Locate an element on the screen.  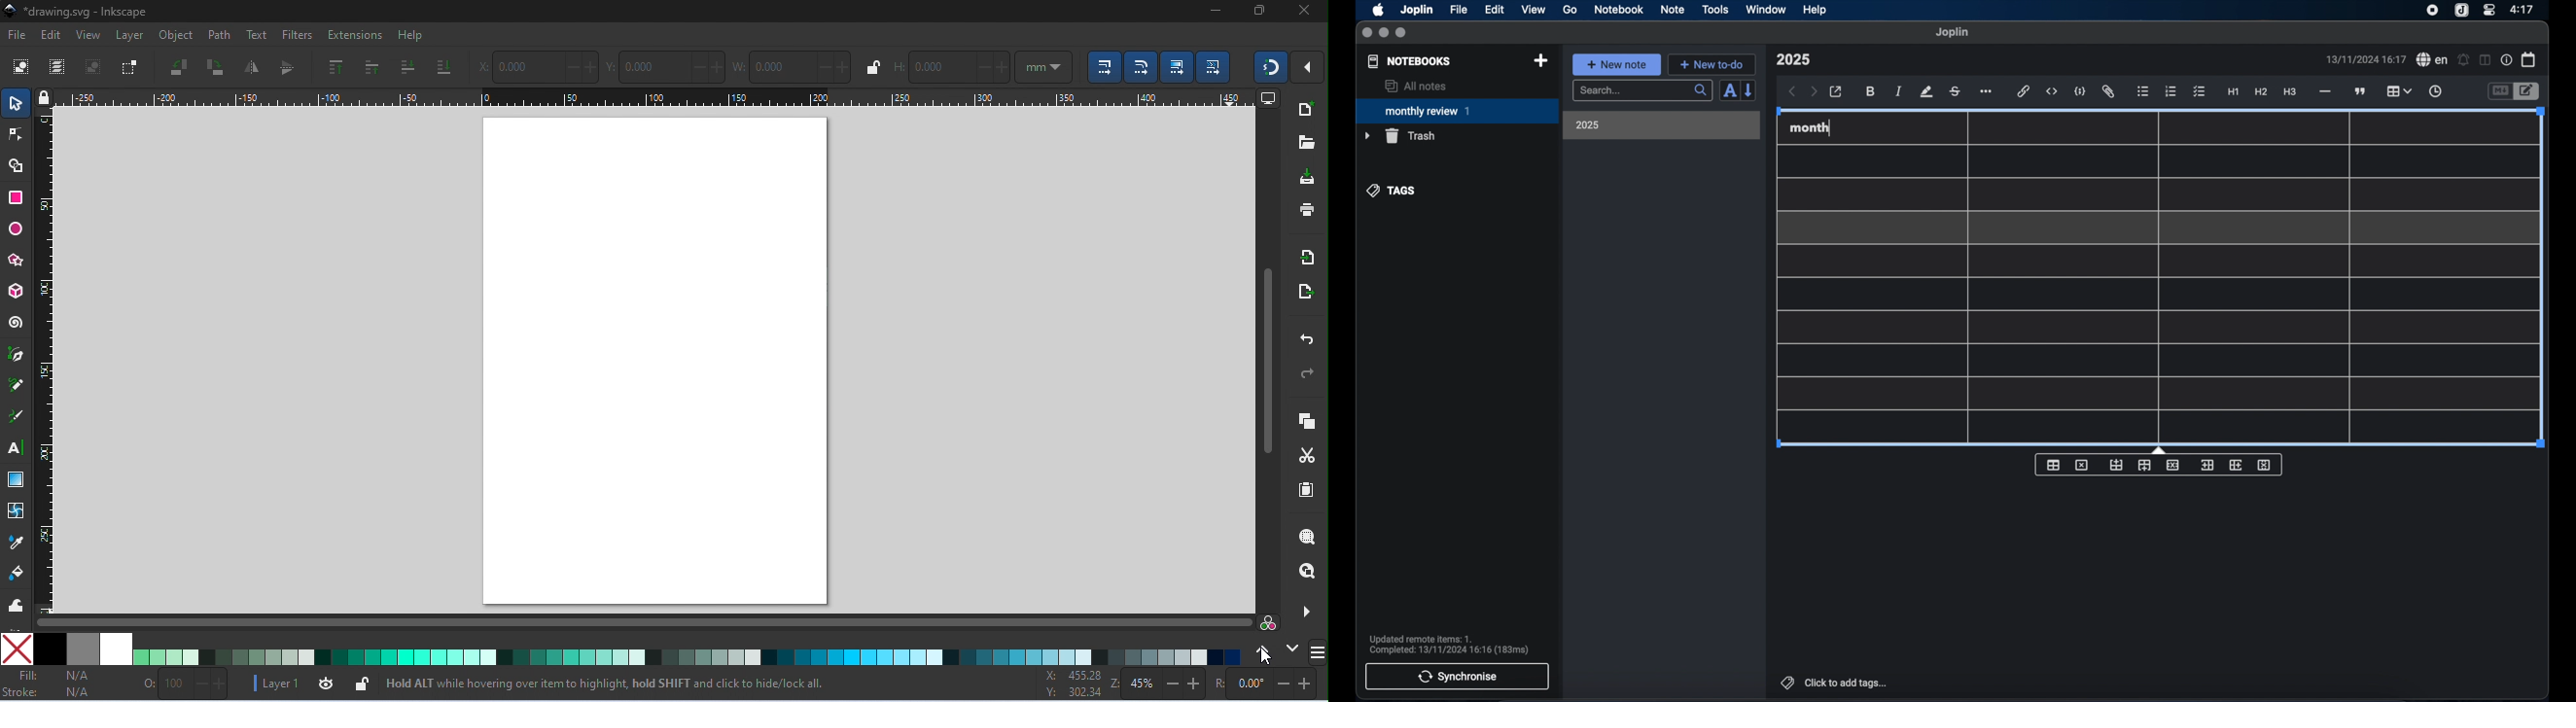
strikethrough is located at coordinates (1954, 92).